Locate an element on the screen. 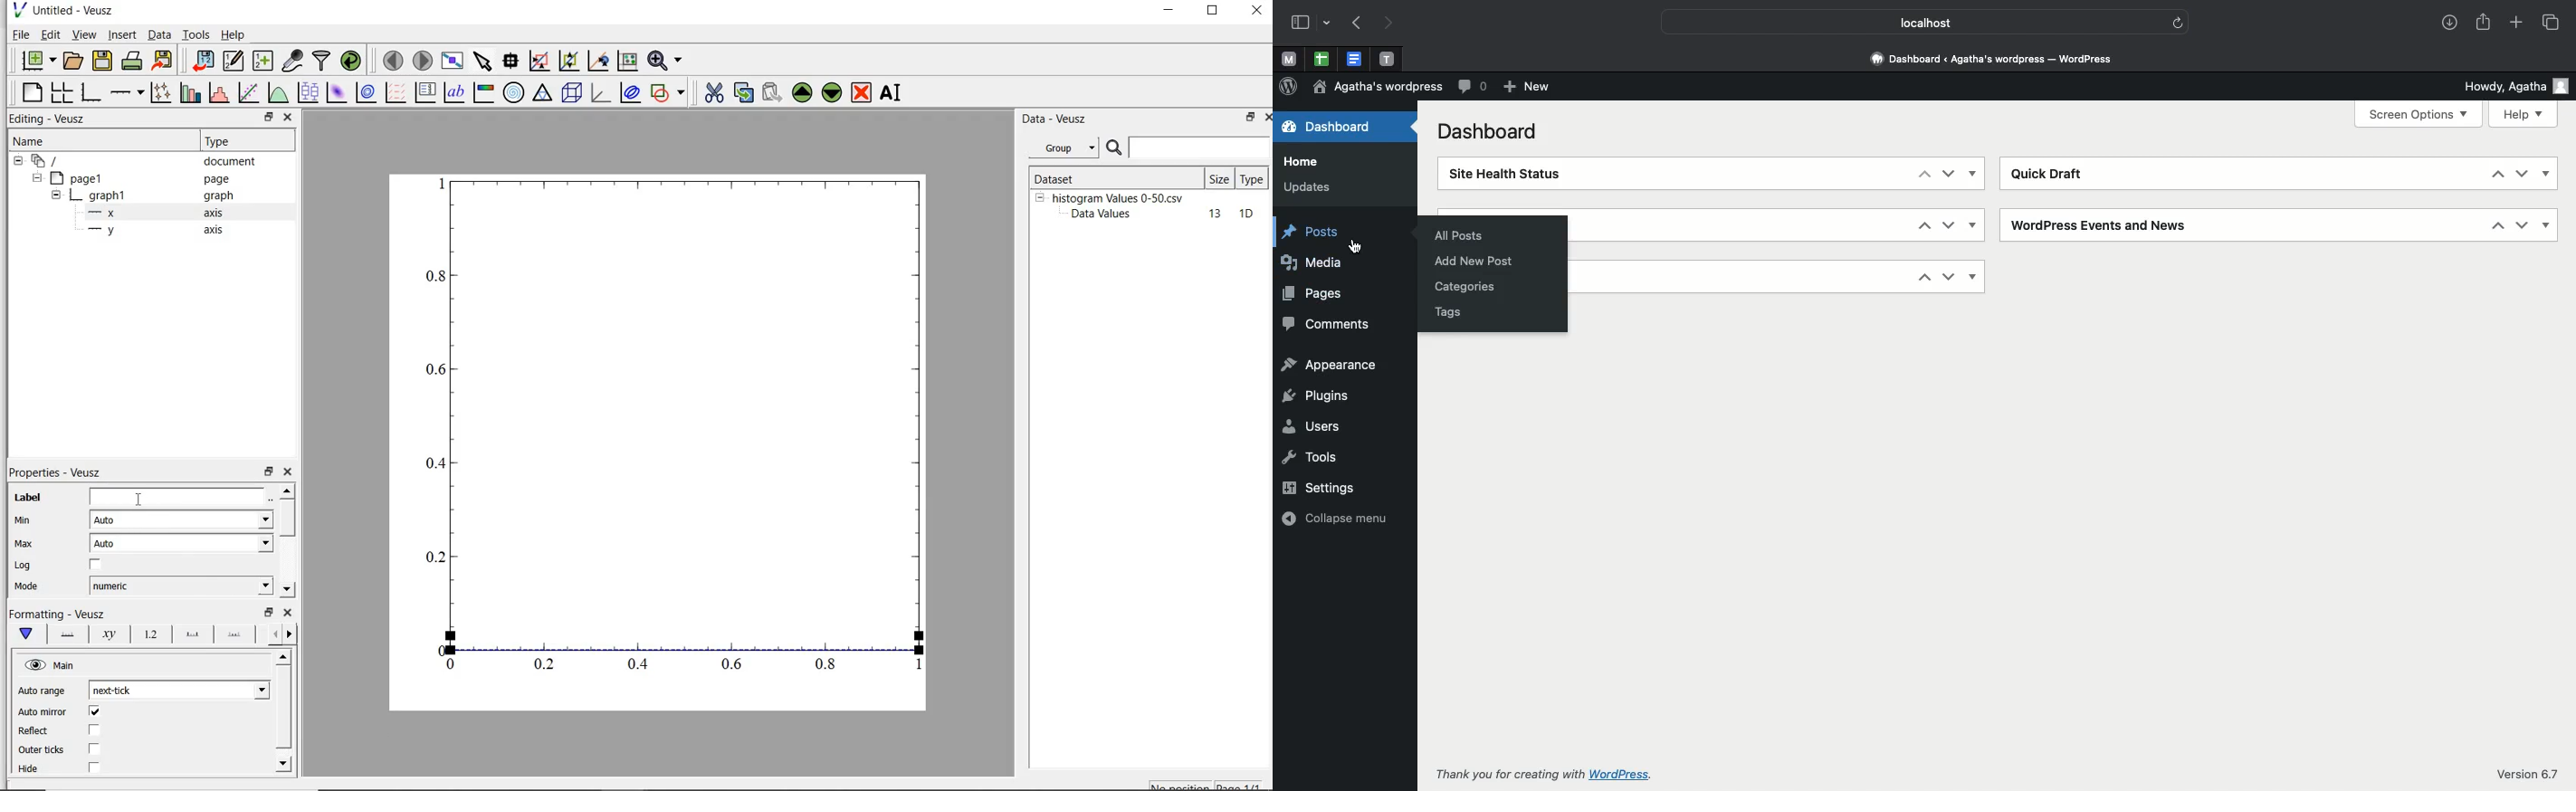 The image size is (2576, 812). page is located at coordinates (224, 180).